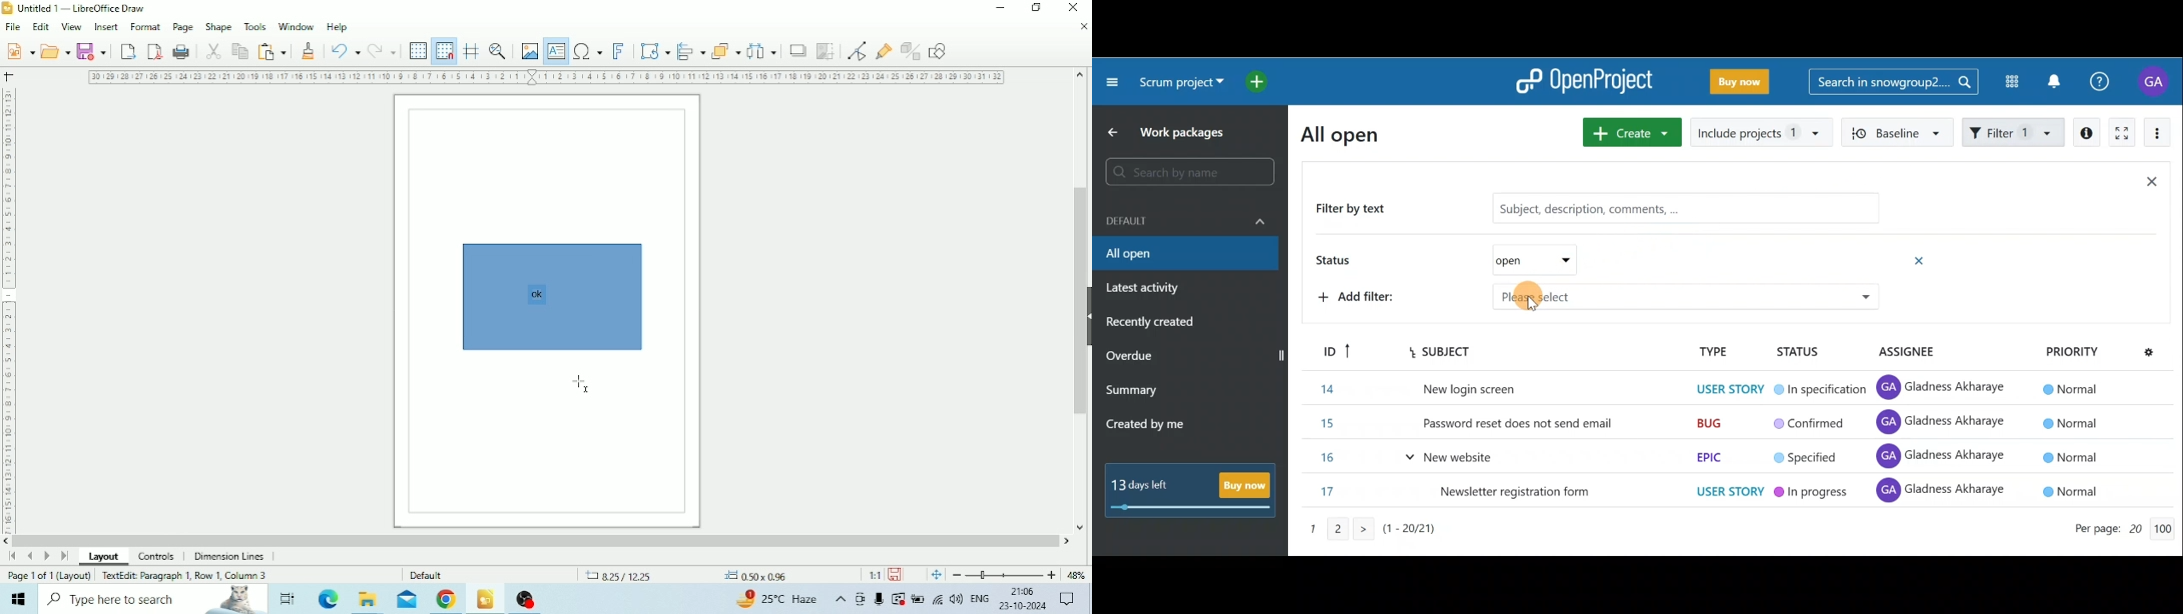 This screenshot has height=616, width=2184. Describe the element at coordinates (447, 599) in the screenshot. I see `Google Chrome` at that location.